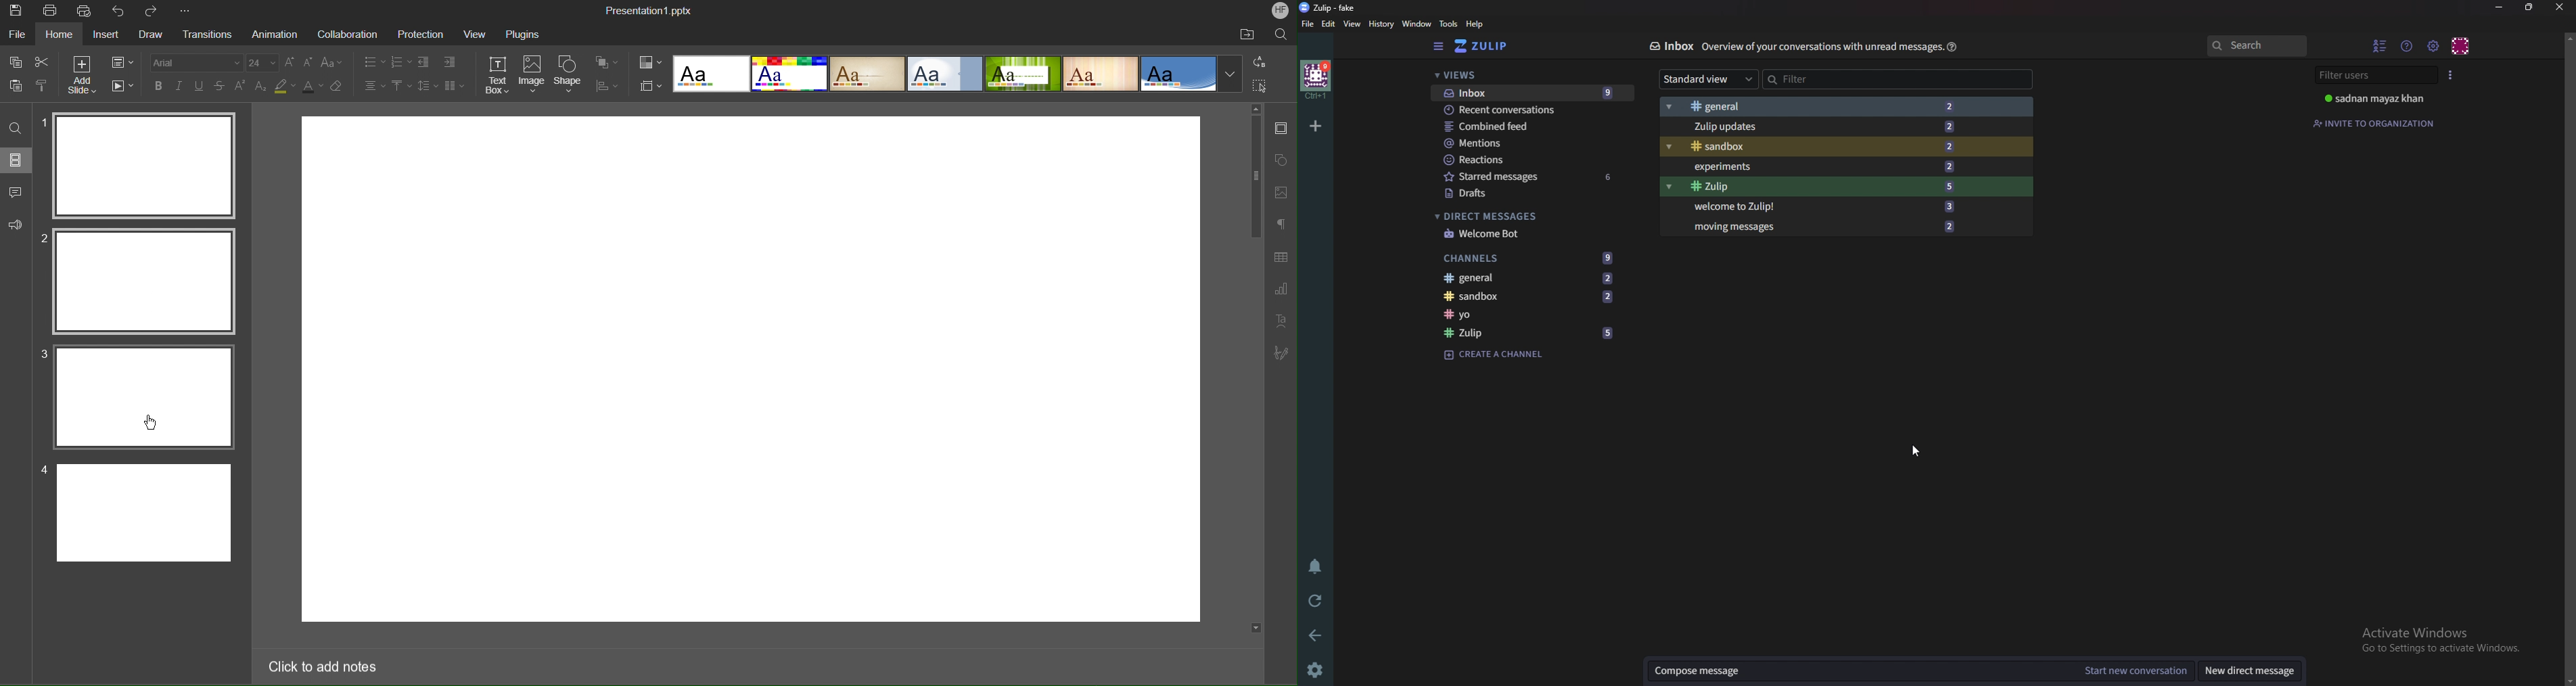 The width and height of the screenshot is (2576, 700). What do you see at coordinates (1249, 34) in the screenshot?
I see `Open File Location` at bounding box center [1249, 34].